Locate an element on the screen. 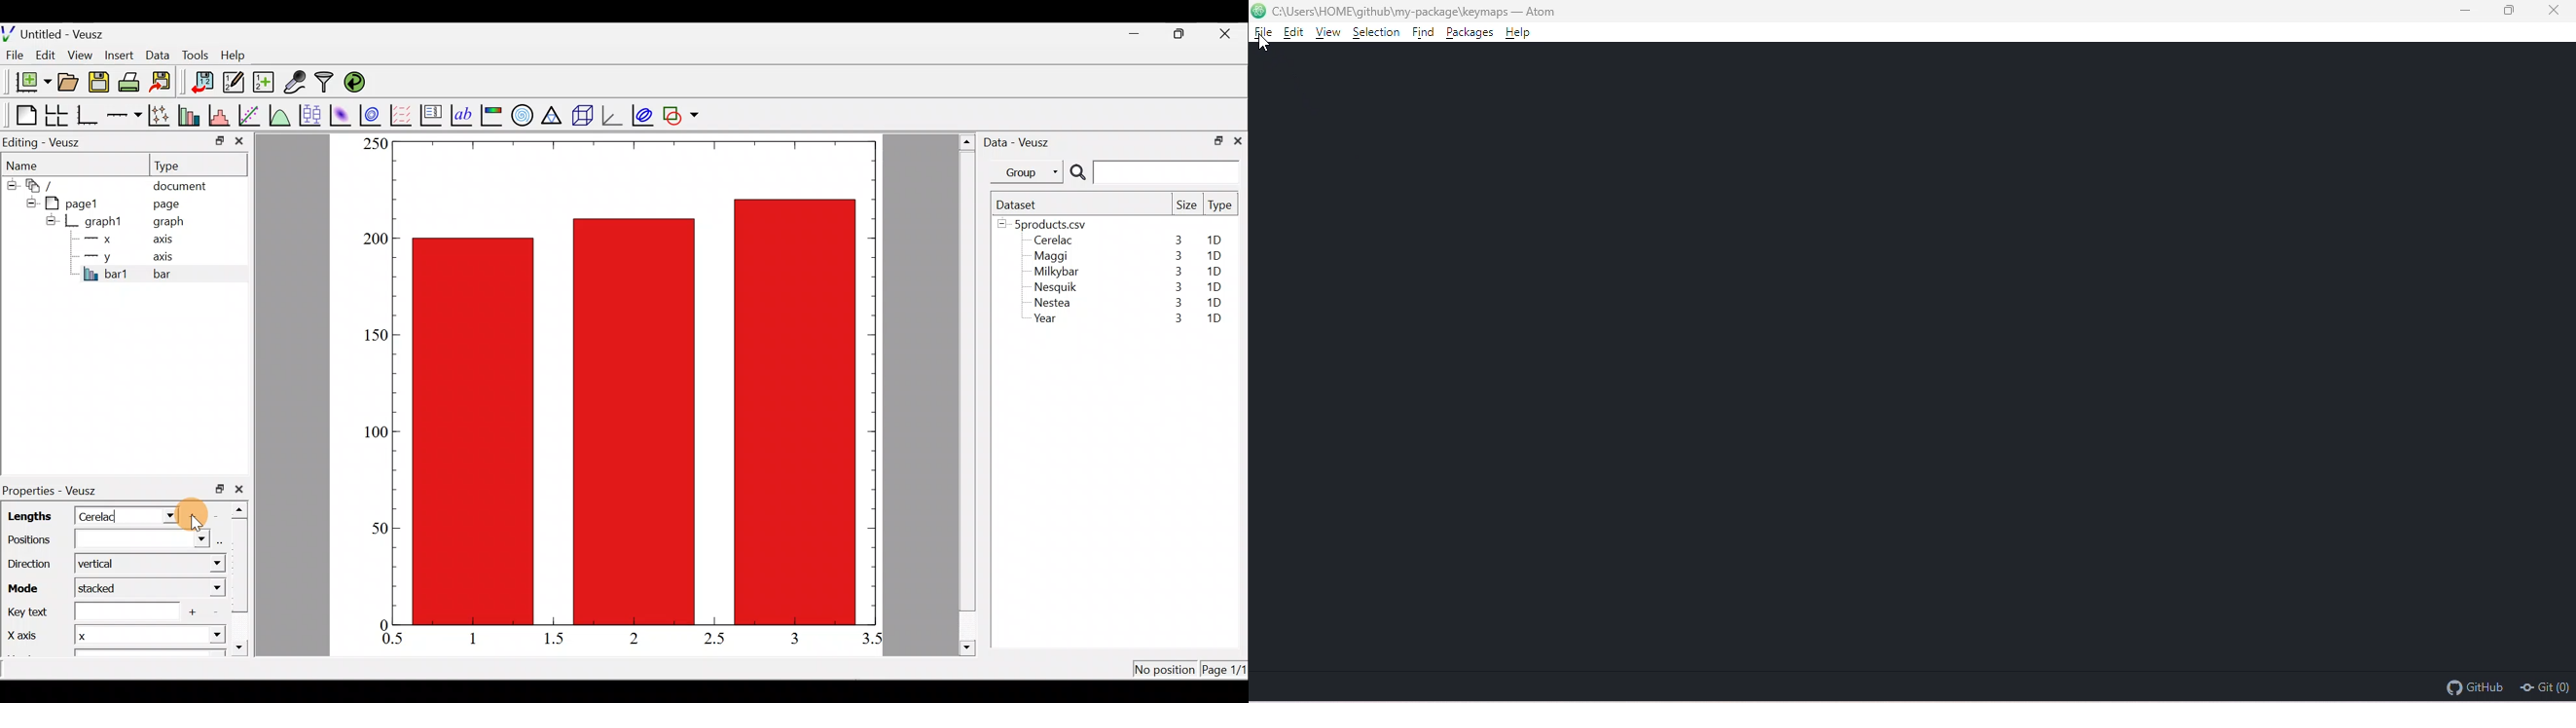 Image resolution: width=2576 pixels, height=728 pixels. Help is located at coordinates (241, 55).